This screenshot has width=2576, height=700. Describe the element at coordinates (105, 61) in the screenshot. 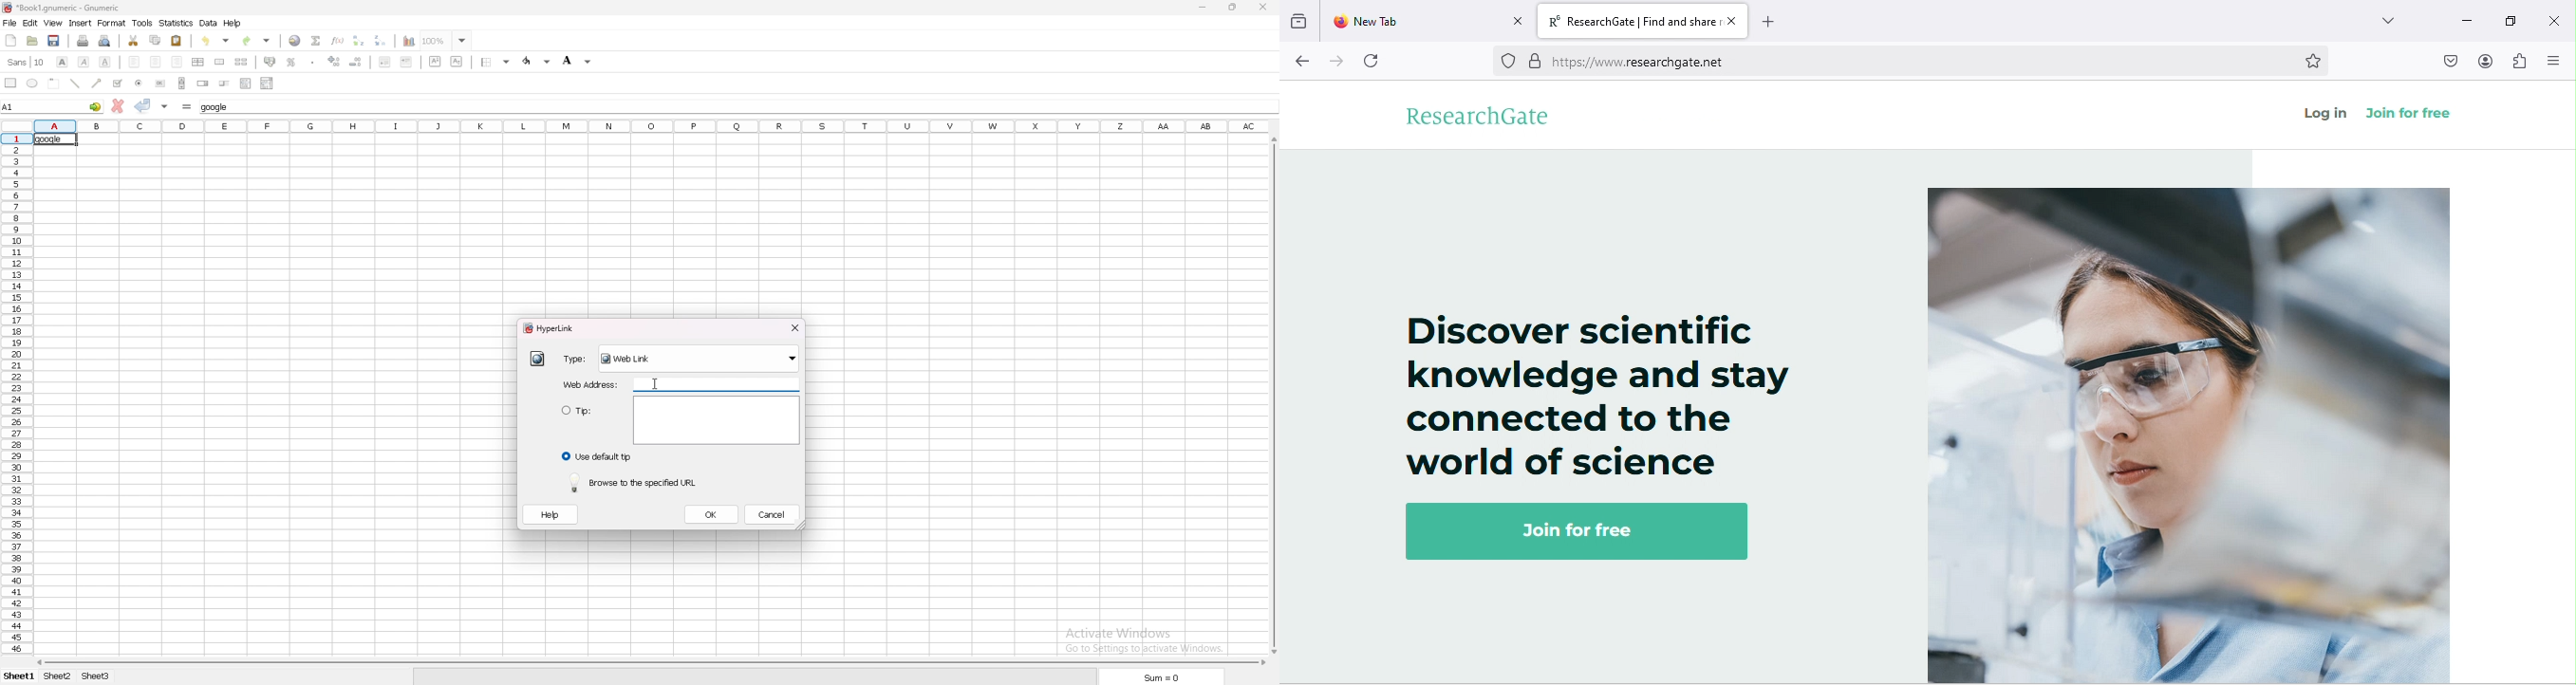

I see `underline` at that location.